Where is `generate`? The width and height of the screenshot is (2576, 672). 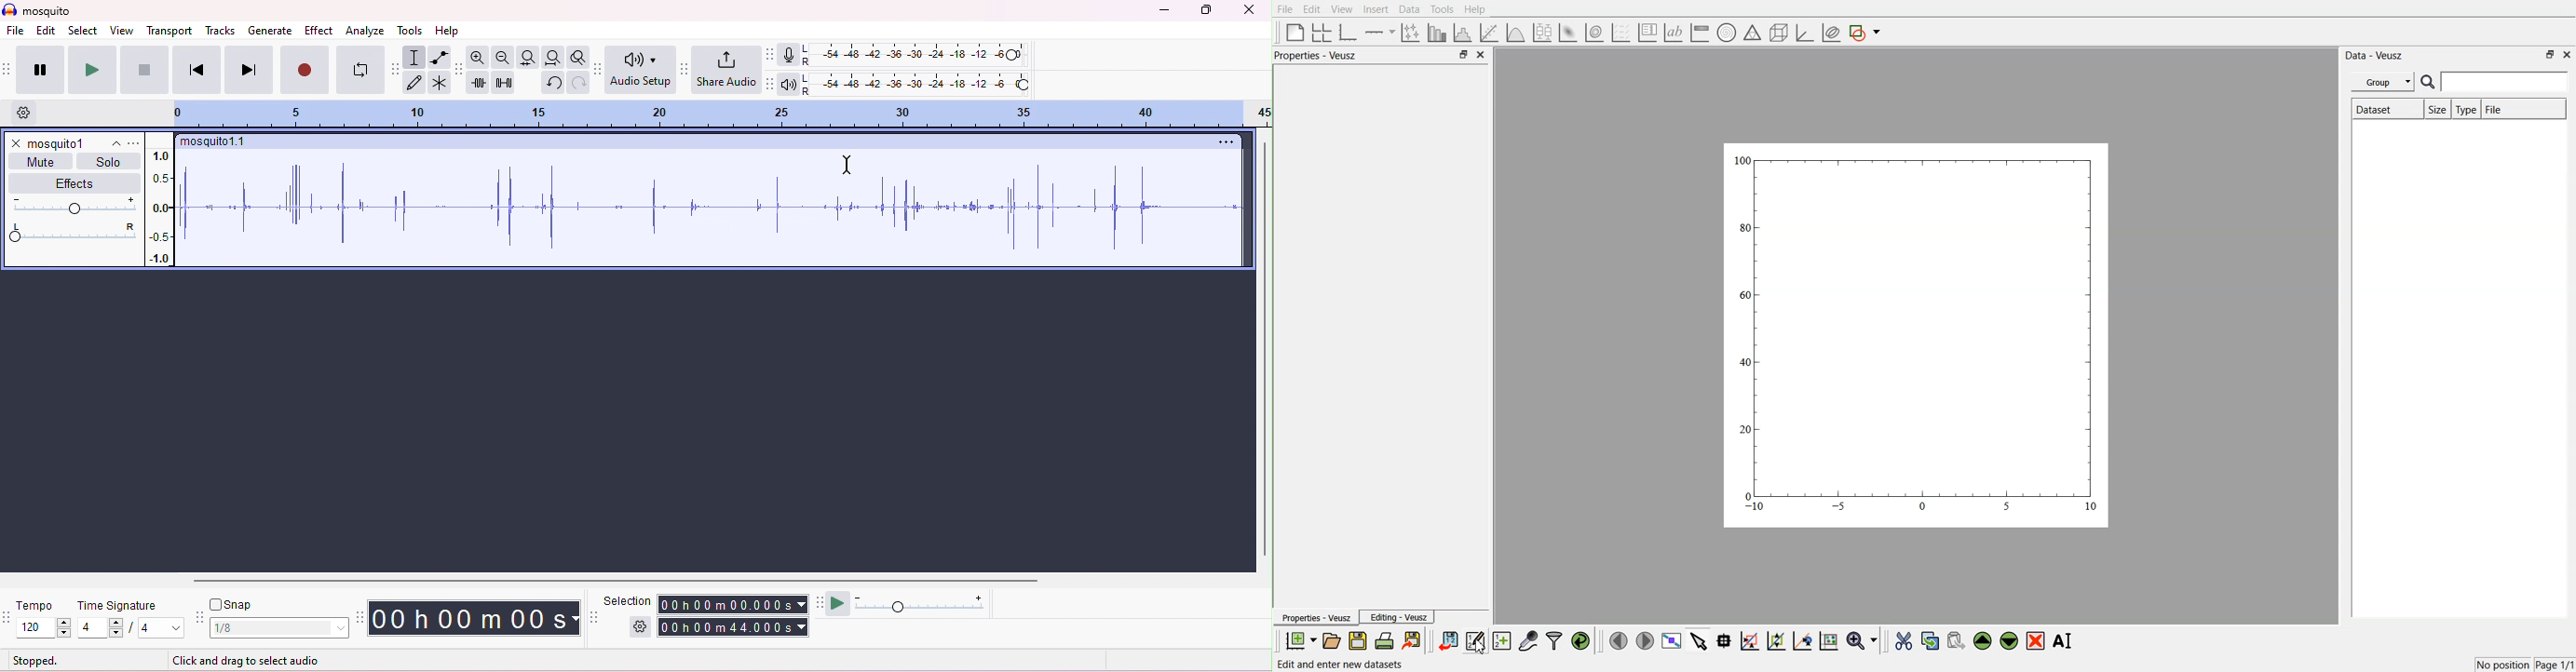
generate is located at coordinates (271, 32).